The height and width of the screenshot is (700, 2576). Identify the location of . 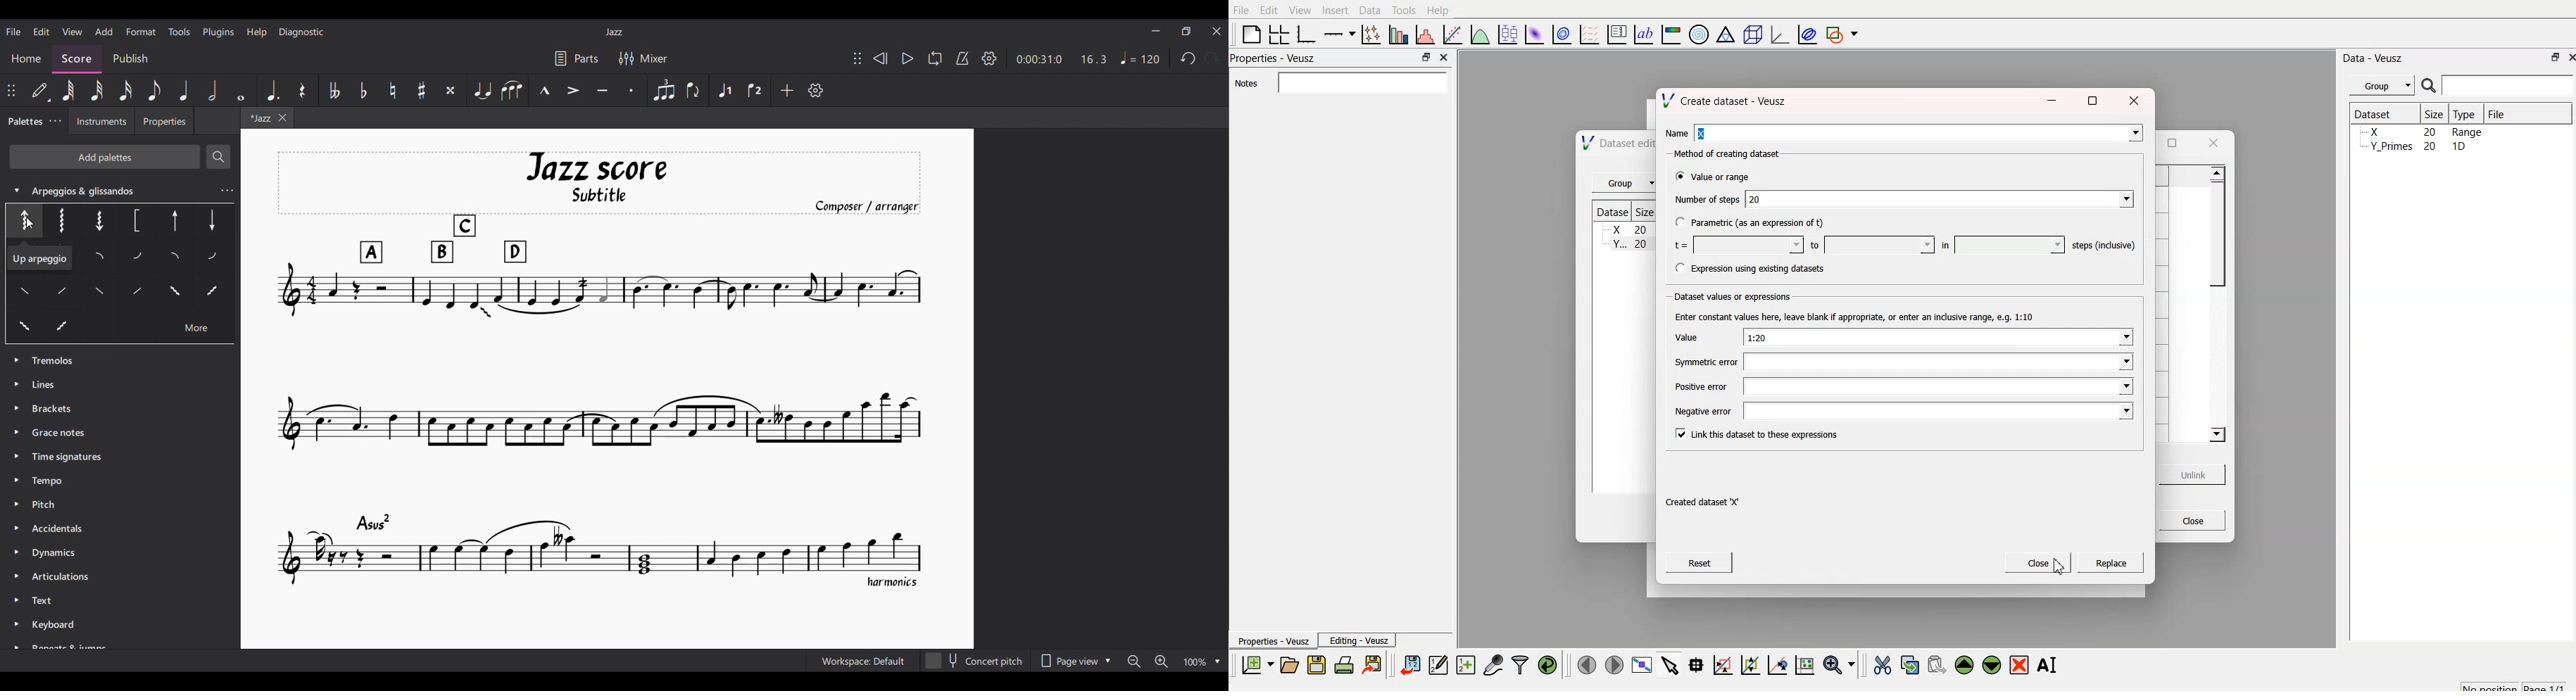
(101, 292).